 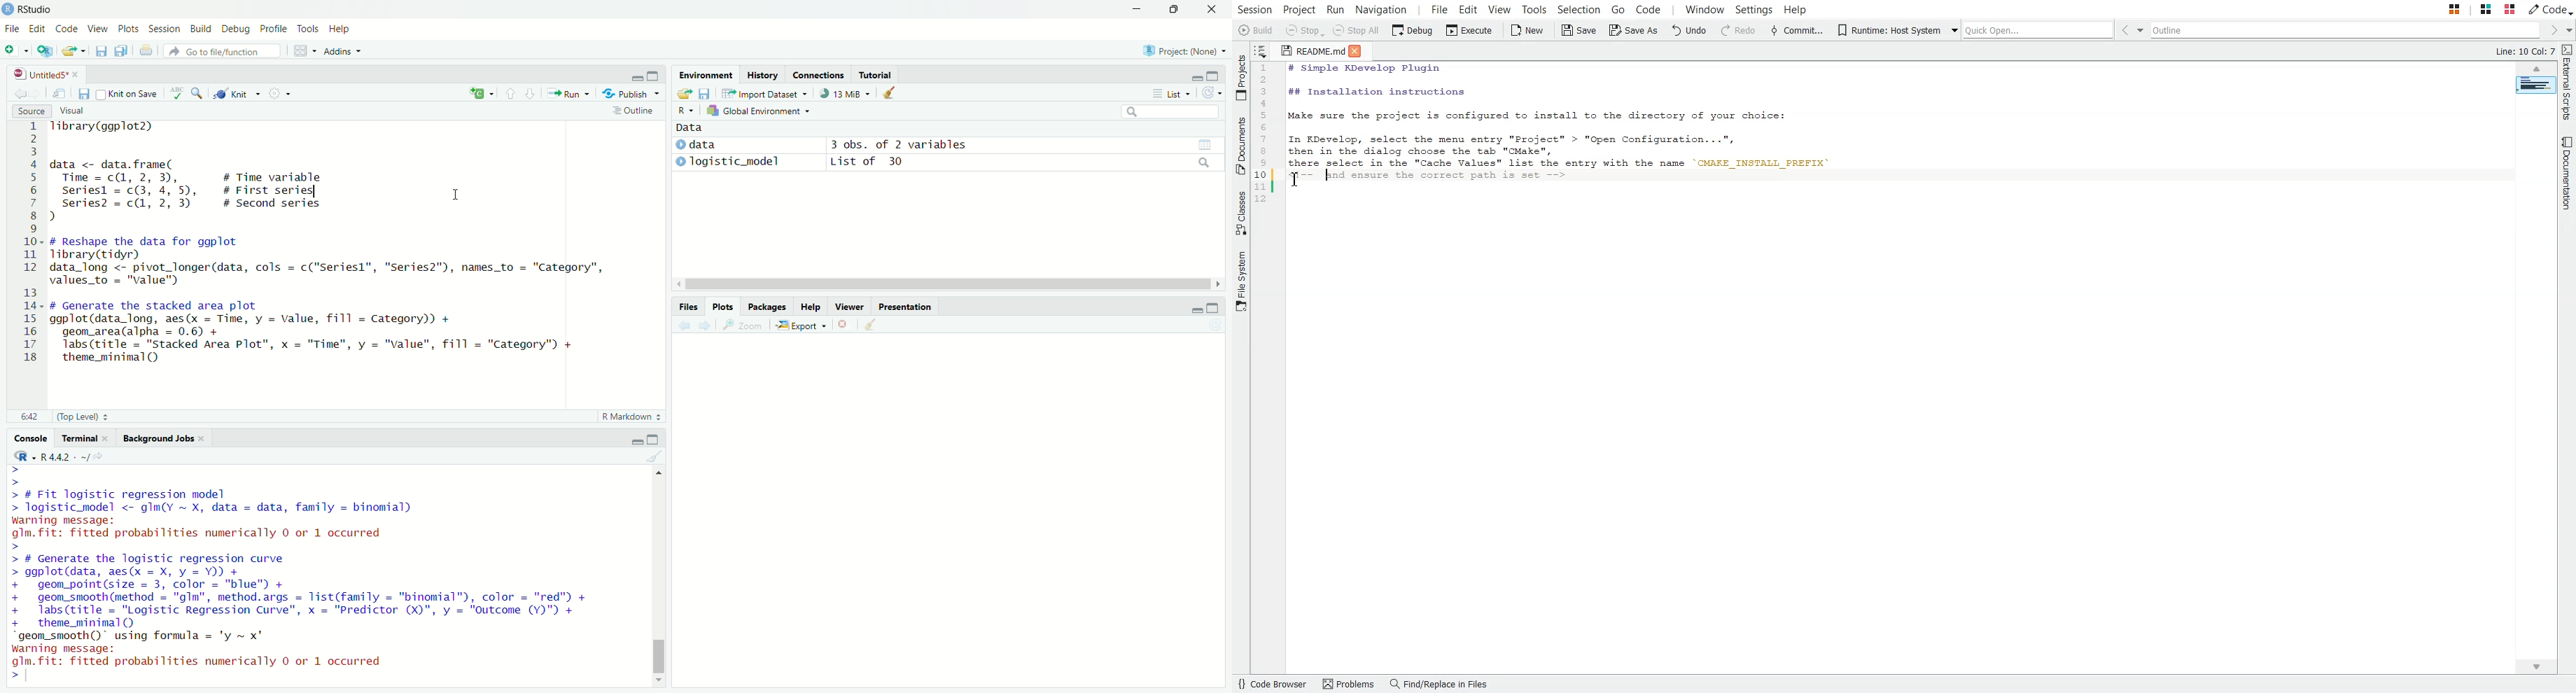 What do you see at coordinates (100, 53) in the screenshot?
I see `save` at bounding box center [100, 53].